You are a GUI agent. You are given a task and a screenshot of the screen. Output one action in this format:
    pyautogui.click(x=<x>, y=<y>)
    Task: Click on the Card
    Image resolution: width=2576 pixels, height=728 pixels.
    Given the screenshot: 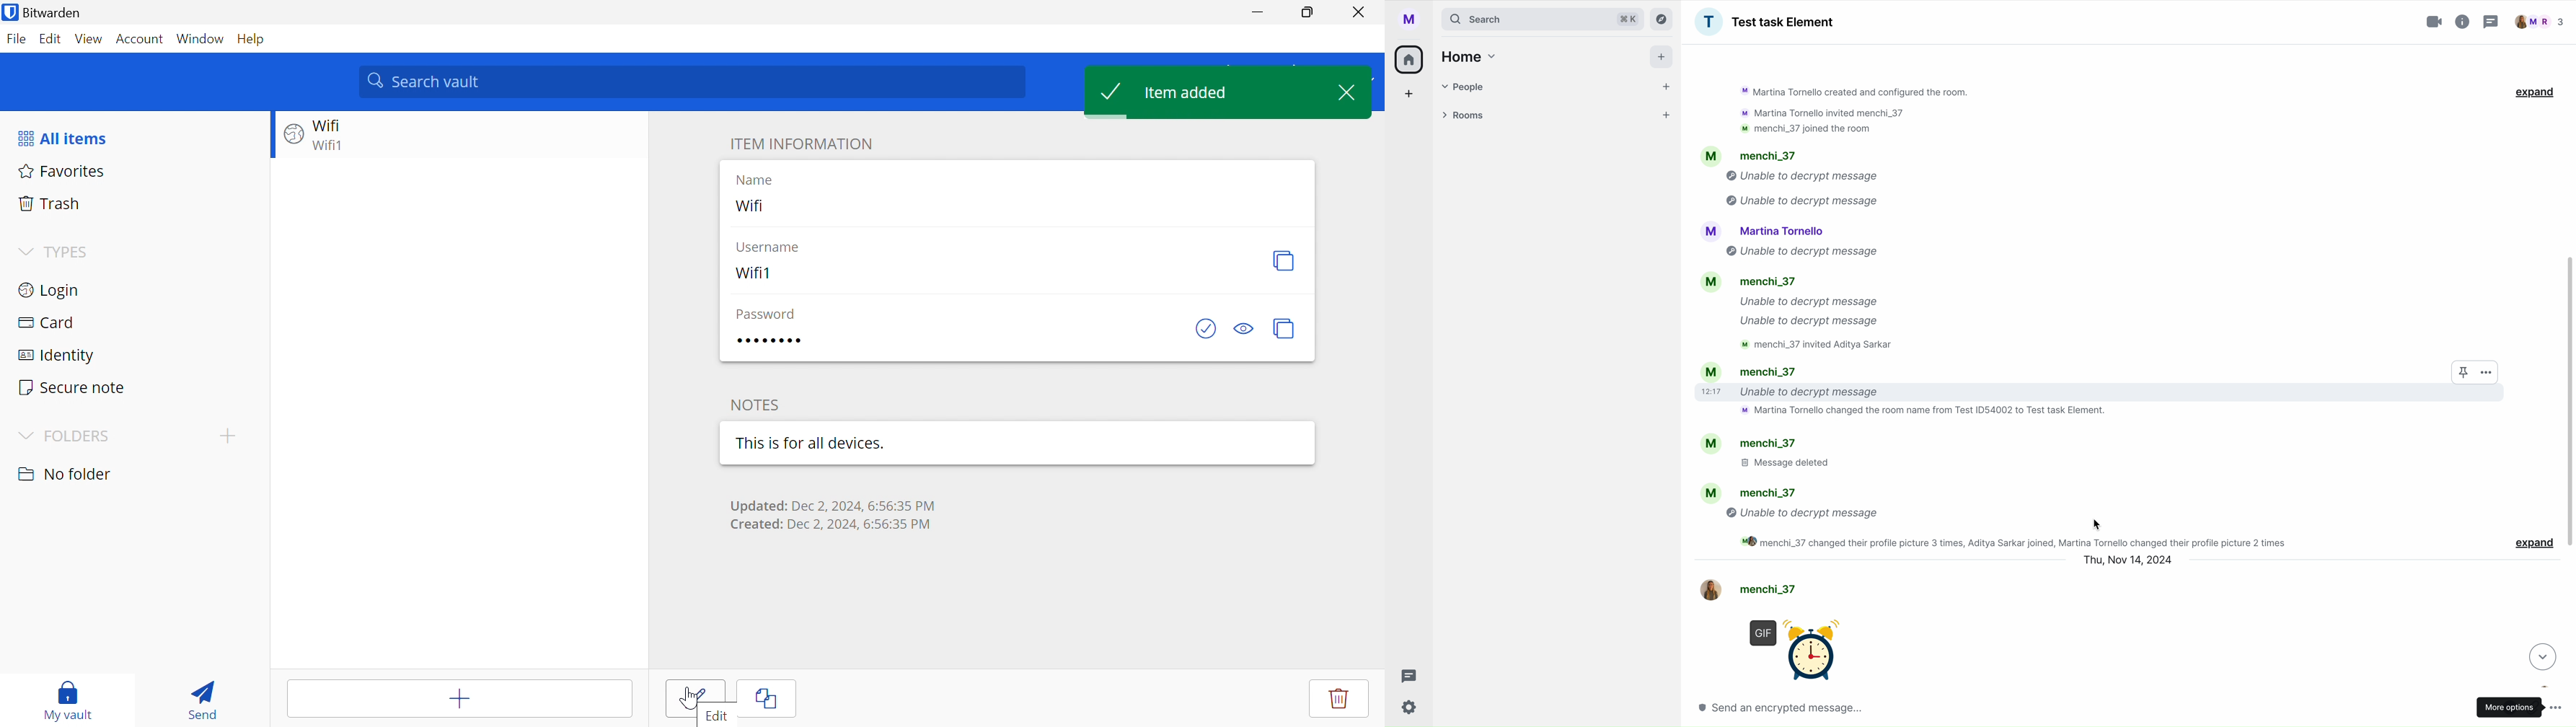 What is the action you would take?
    pyautogui.click(x=45, y=322)
    